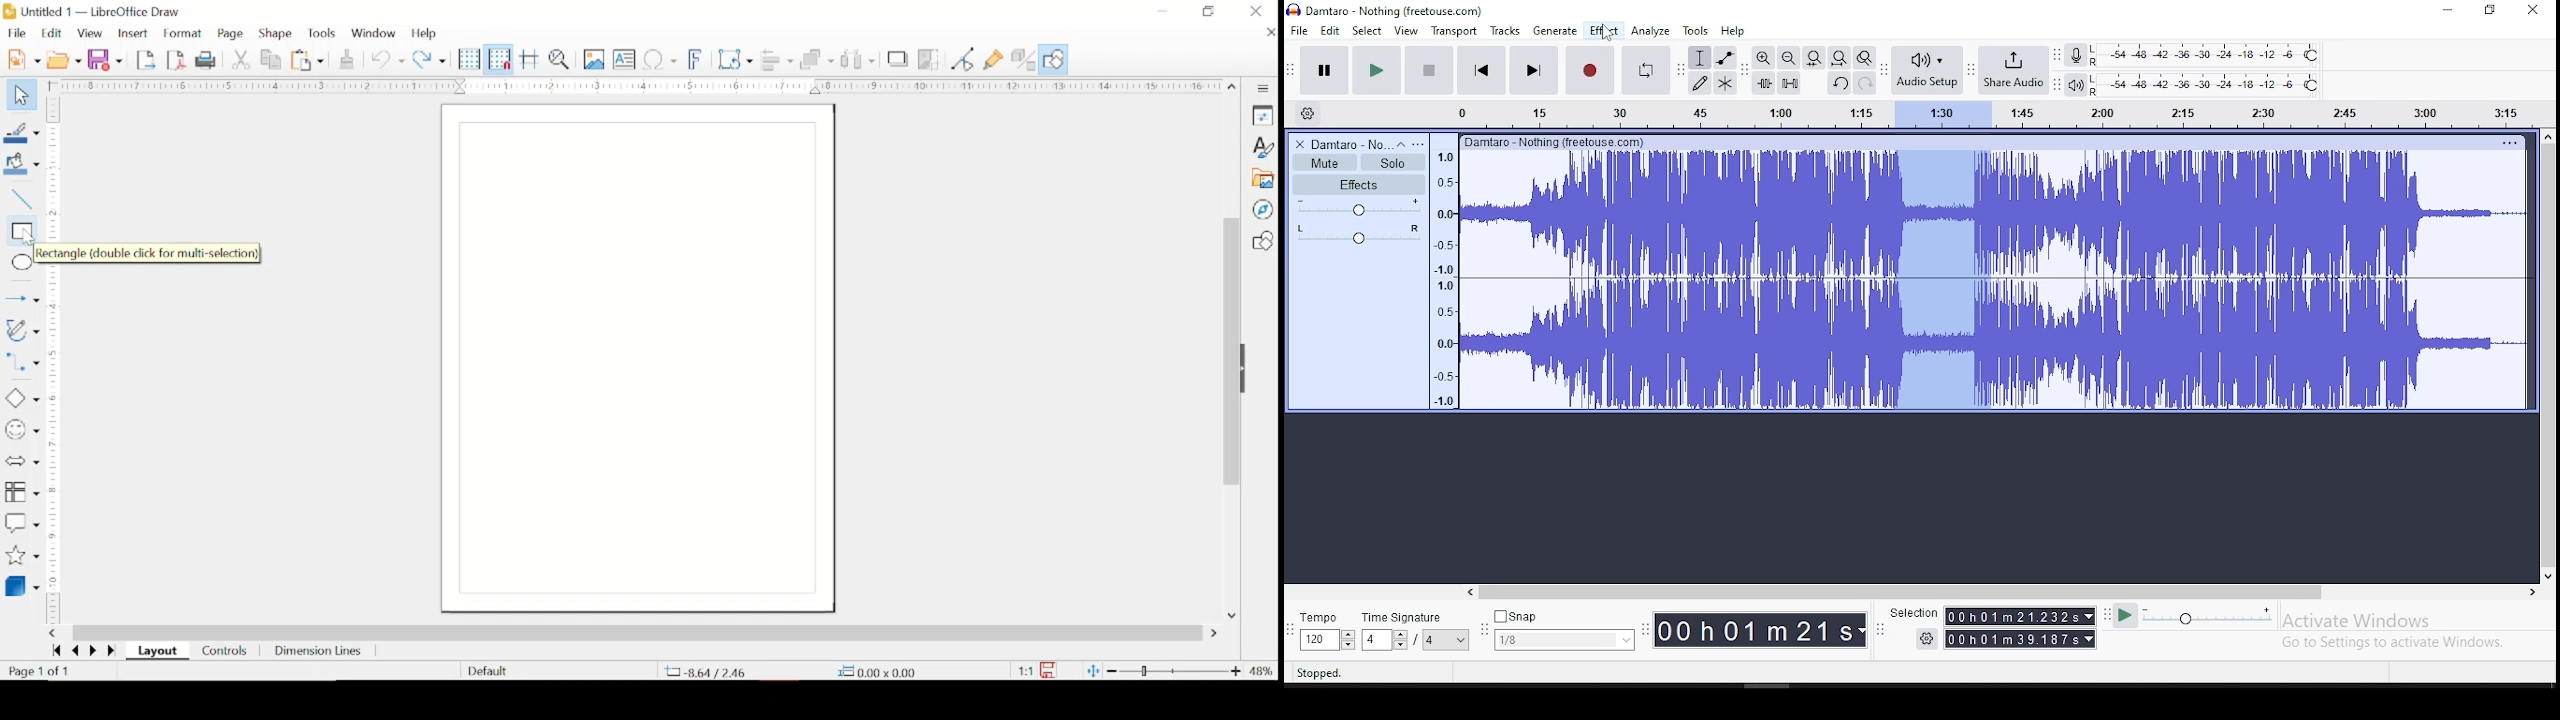  Describe the element at coordinates (1393, 163) in the screenshot. I see `solo` at that location.